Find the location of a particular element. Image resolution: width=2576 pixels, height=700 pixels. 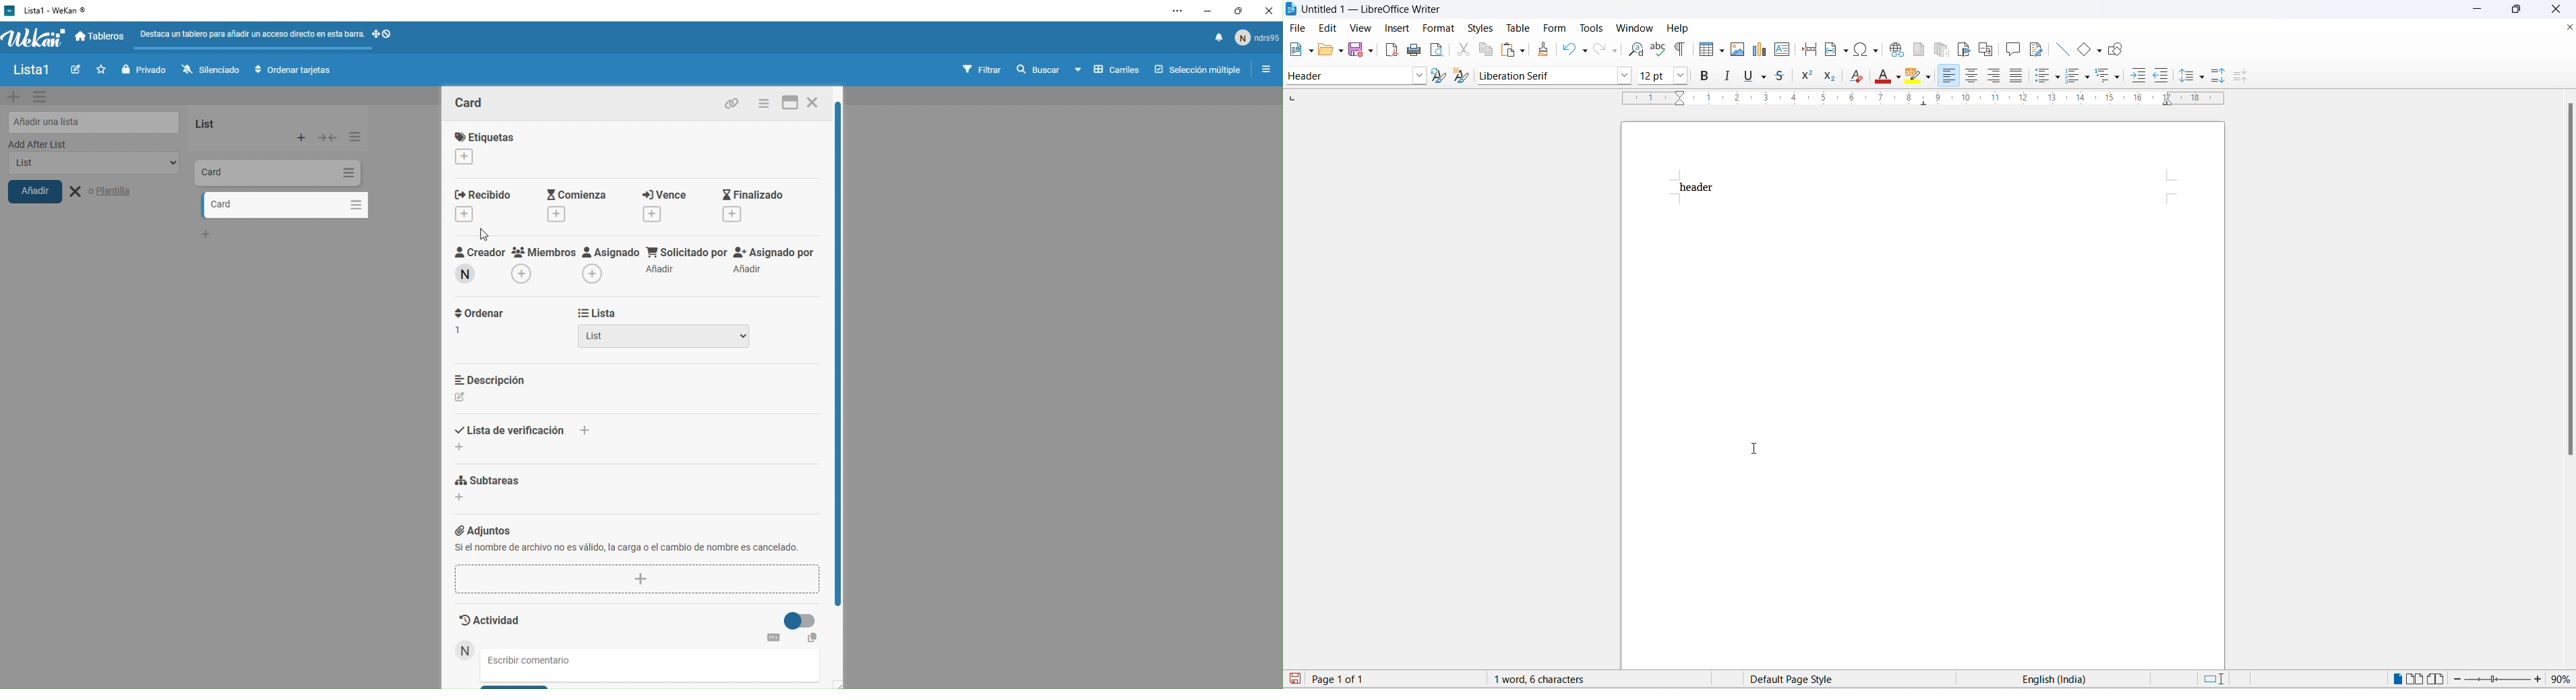

save options is located at coordinates (1370, 51).